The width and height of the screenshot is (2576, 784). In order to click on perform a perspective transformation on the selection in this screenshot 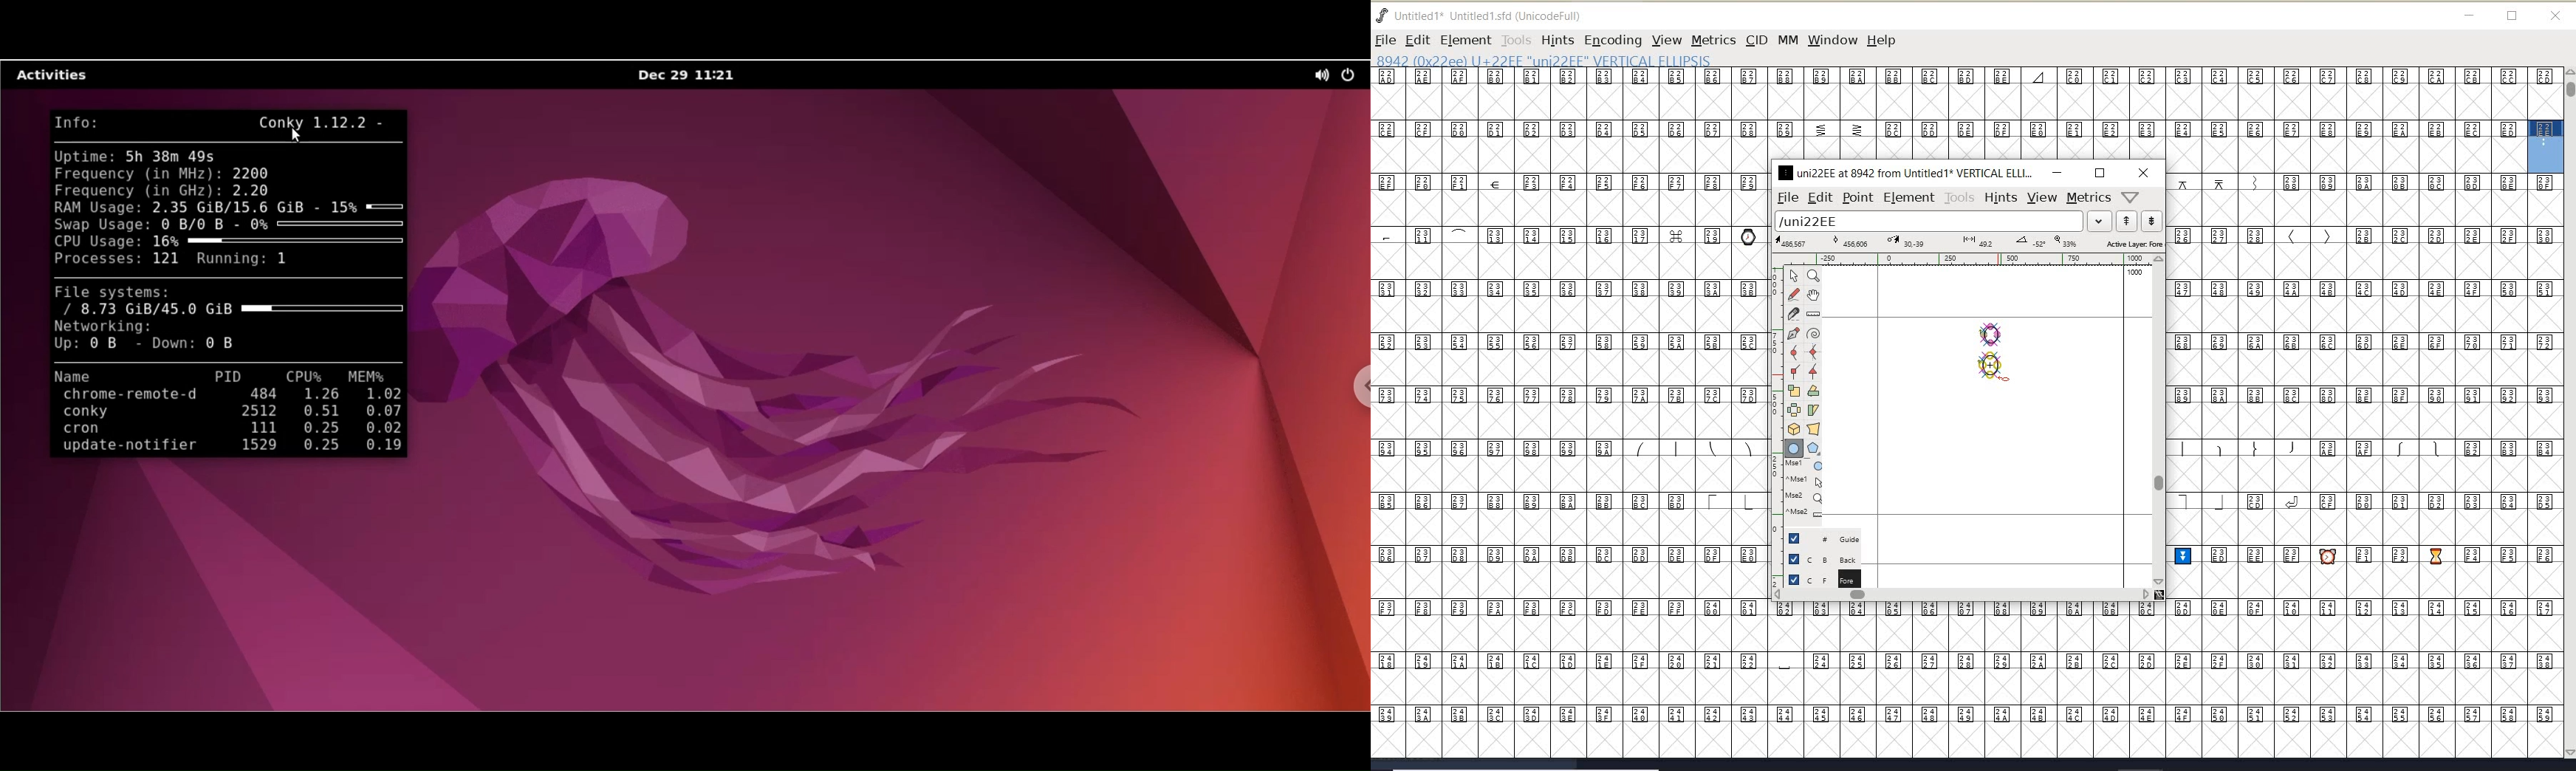, I will do `click(1814, 428)`.